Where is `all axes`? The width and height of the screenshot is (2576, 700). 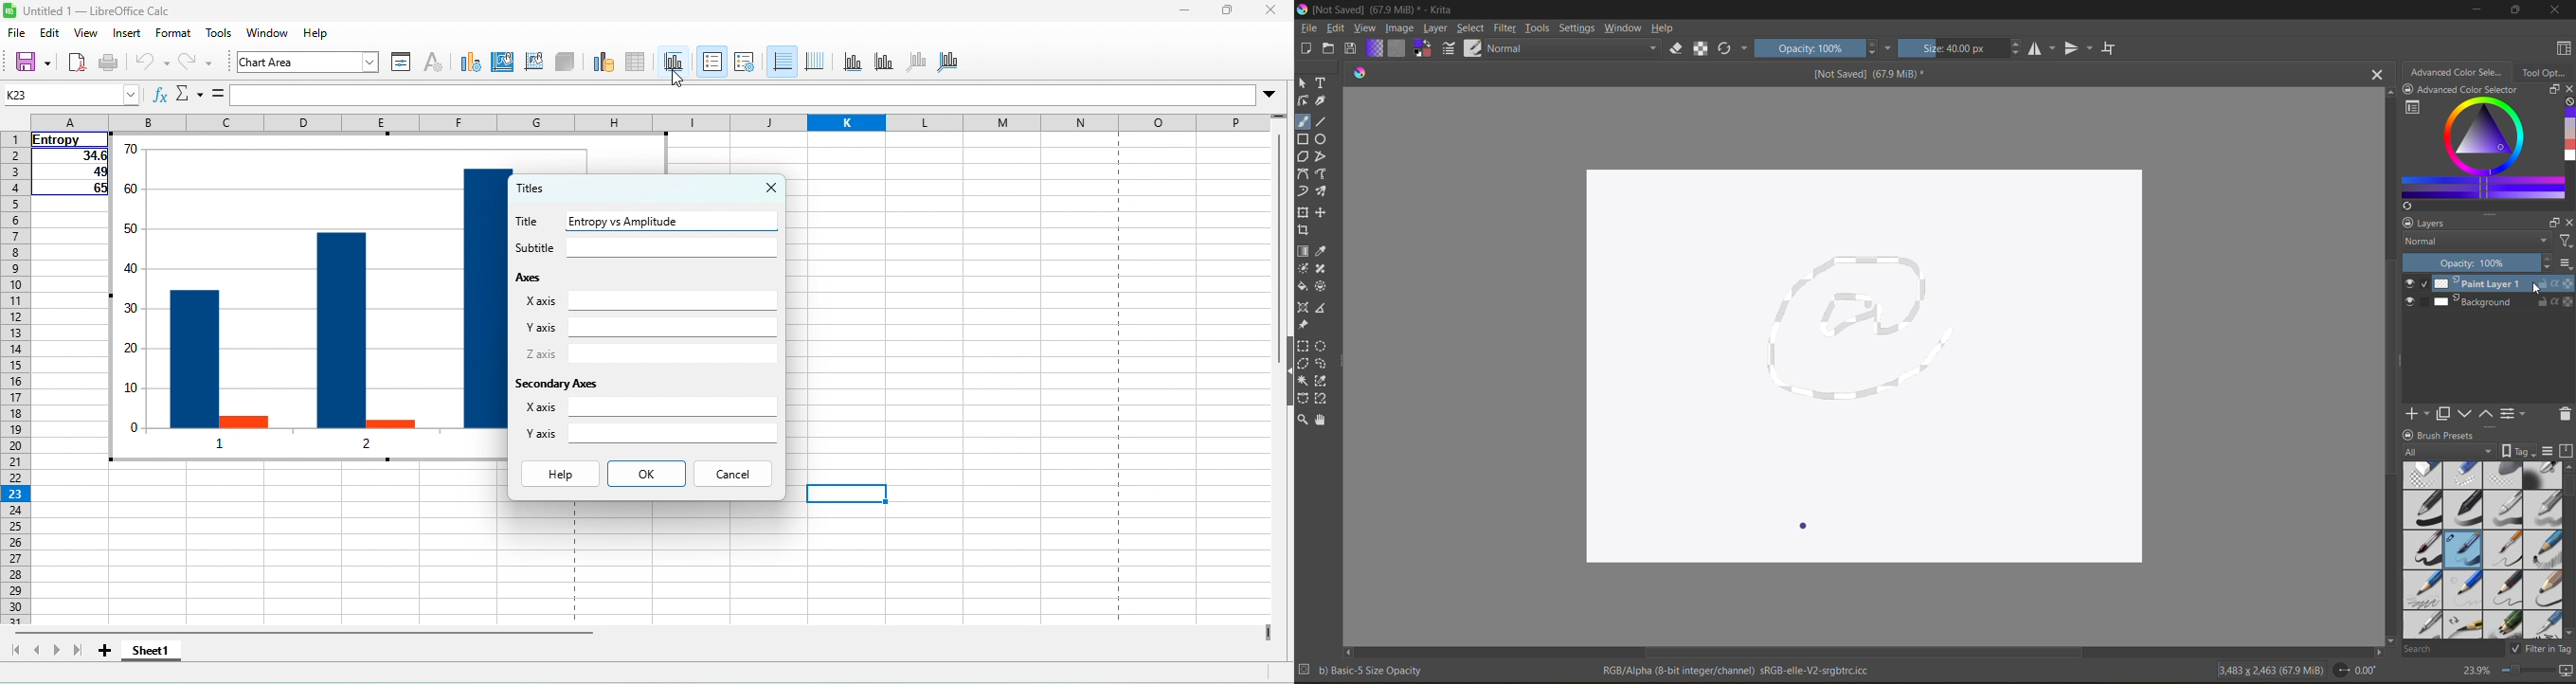 all axes is located at coordinates (957, 65).